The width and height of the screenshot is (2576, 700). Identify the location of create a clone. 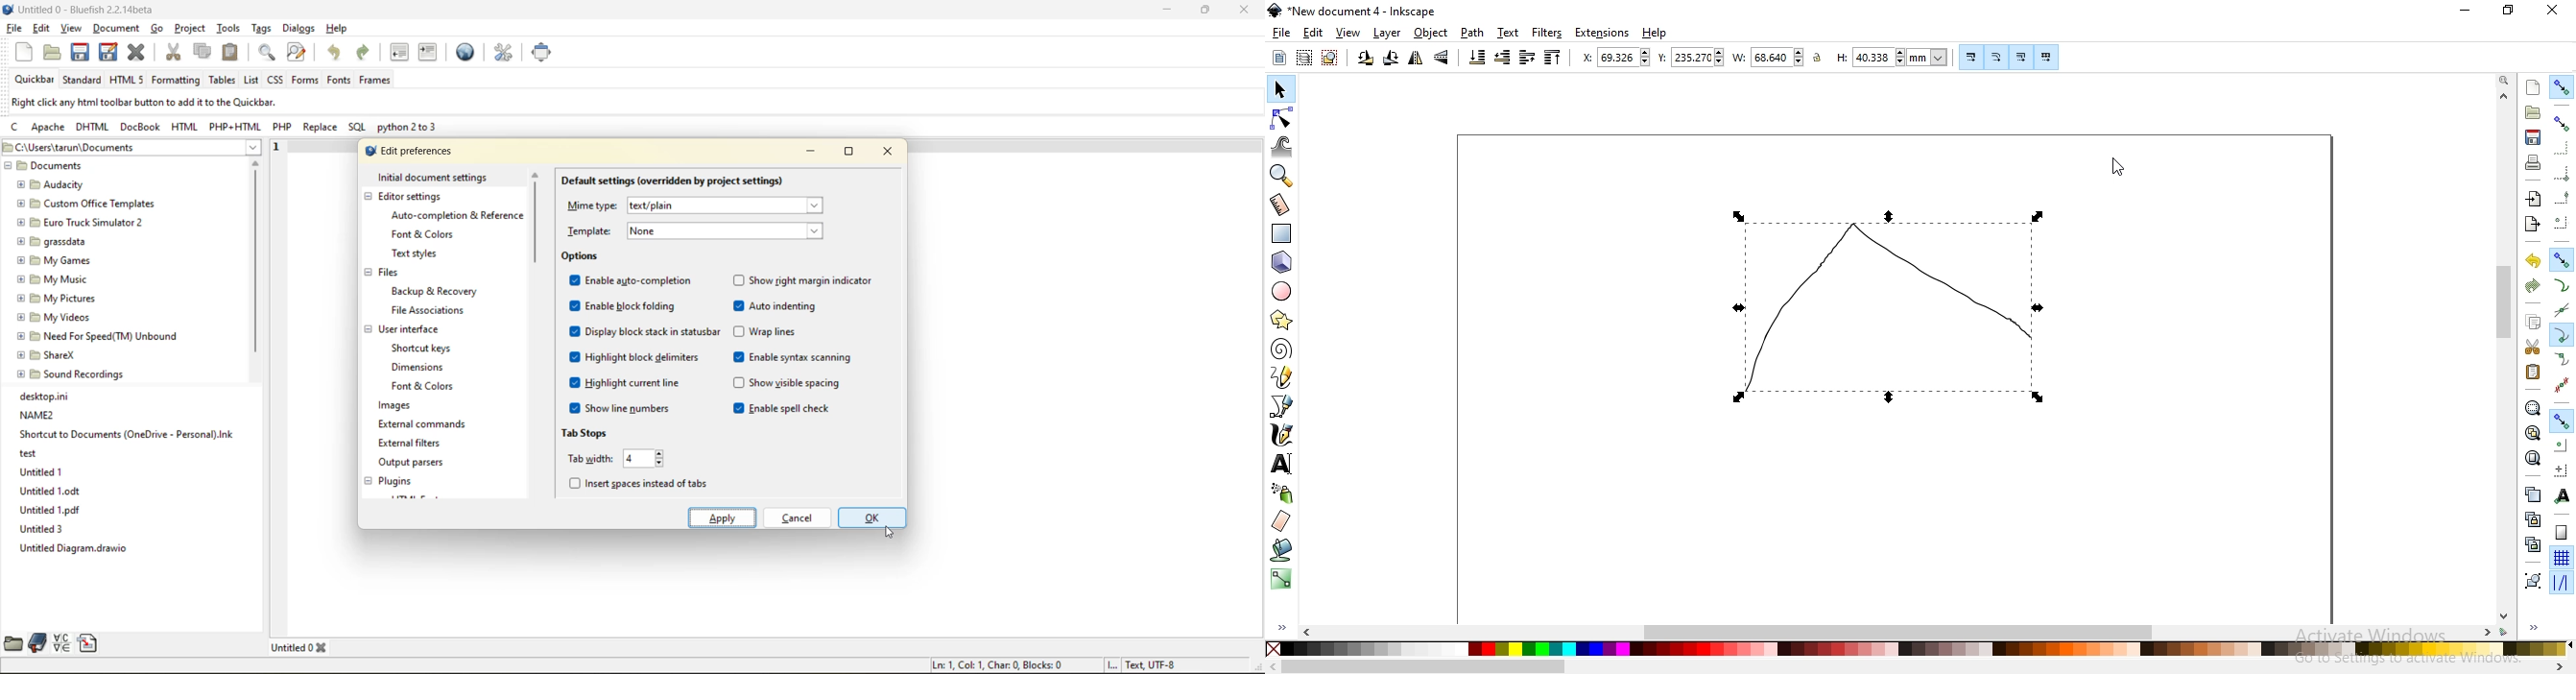
(2532, 518).